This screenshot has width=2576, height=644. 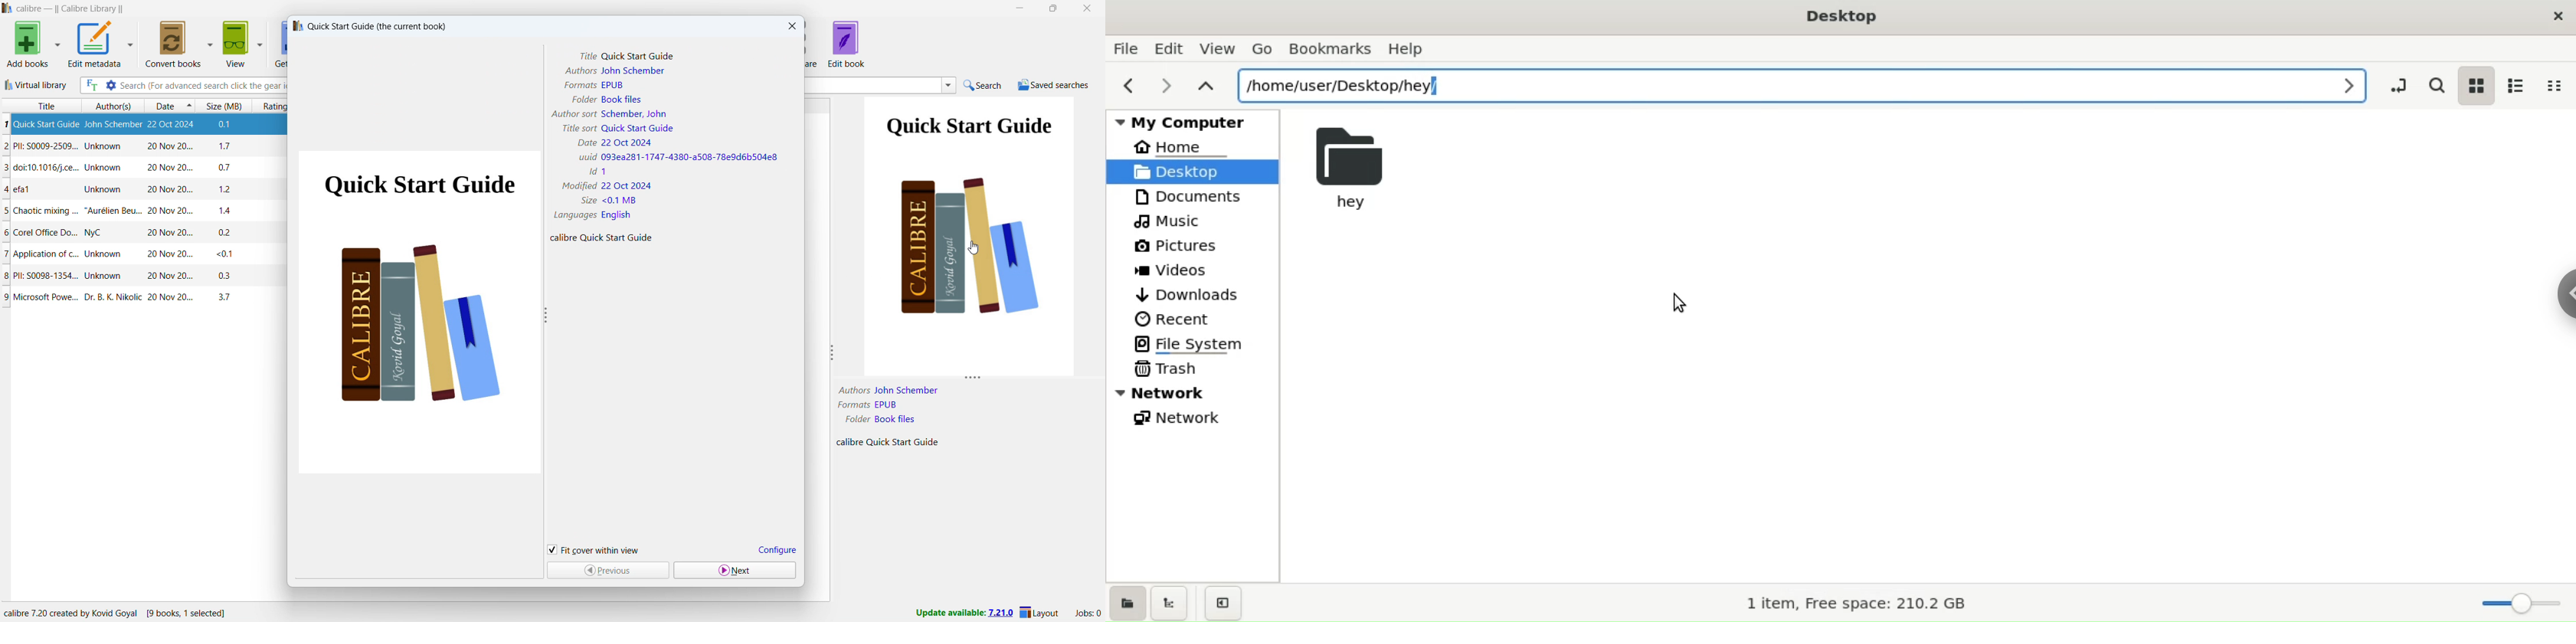 What do you see at coordinates (58, 234) in the screenshot?
I see `Corel Office Do... NyC` at bounding box center [58, 234].